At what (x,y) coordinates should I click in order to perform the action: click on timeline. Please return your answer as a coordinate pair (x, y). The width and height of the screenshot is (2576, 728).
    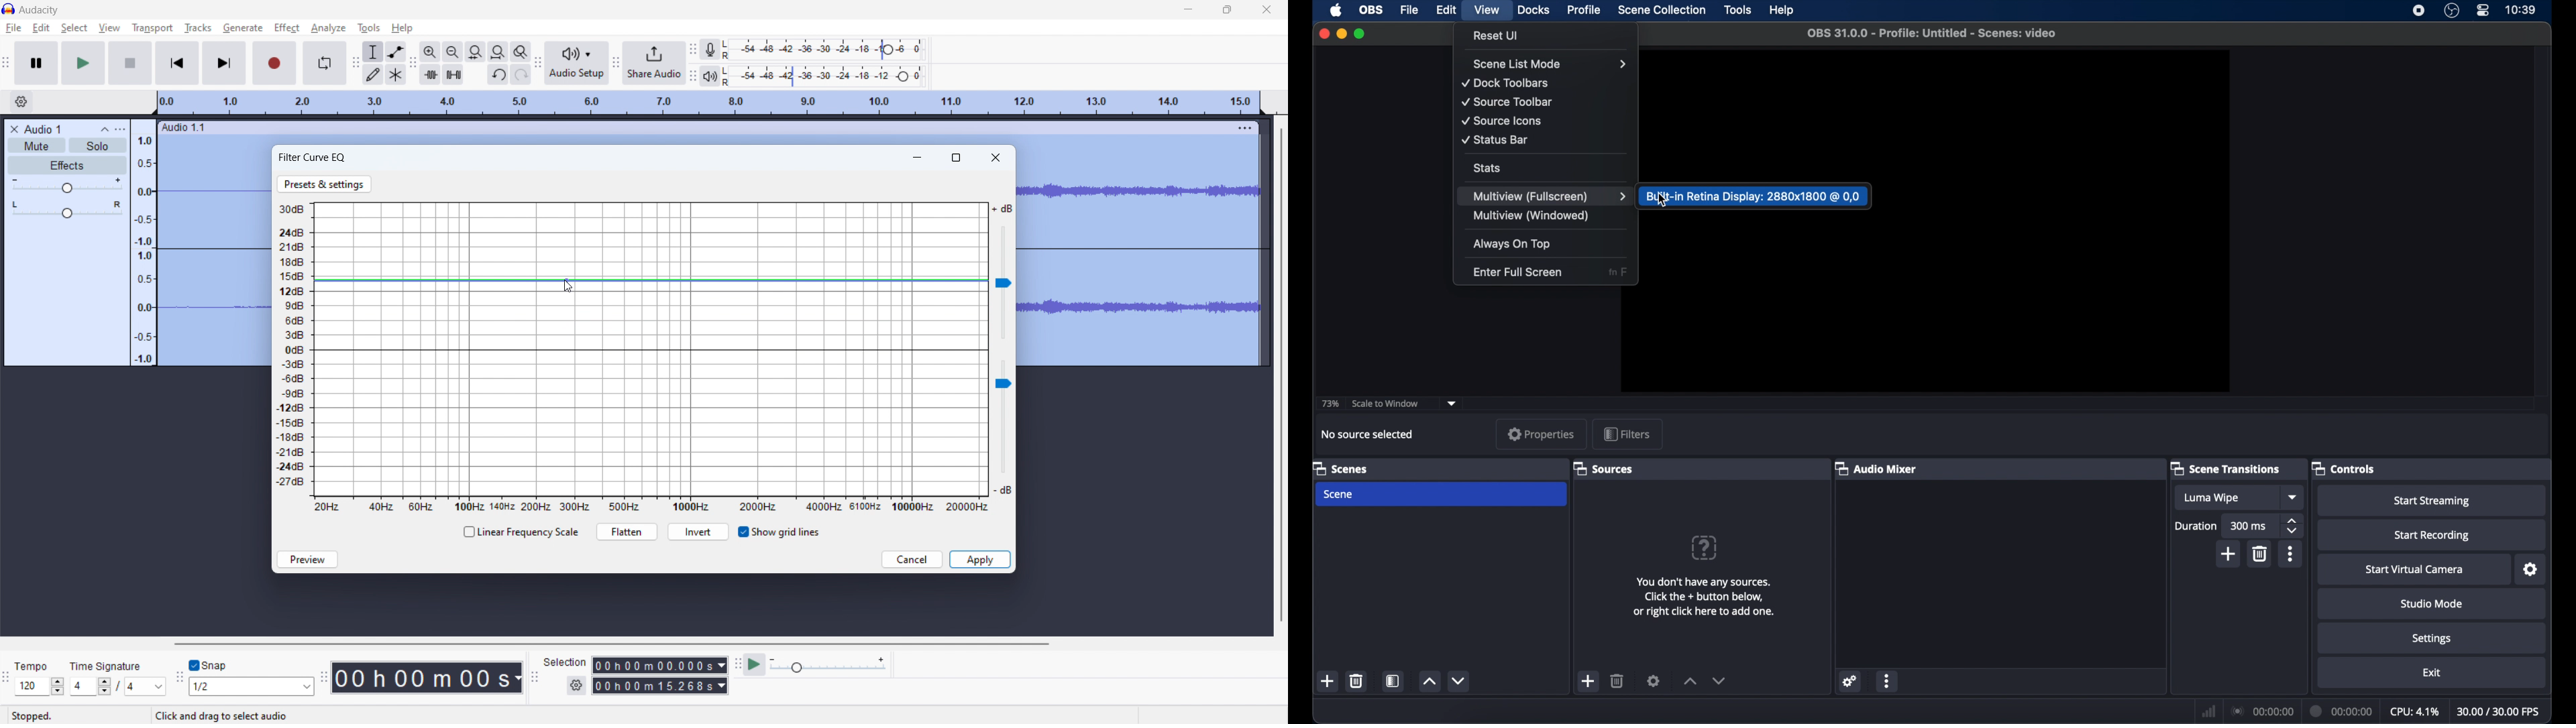
    Looking at the image, I should click on (710, 103).